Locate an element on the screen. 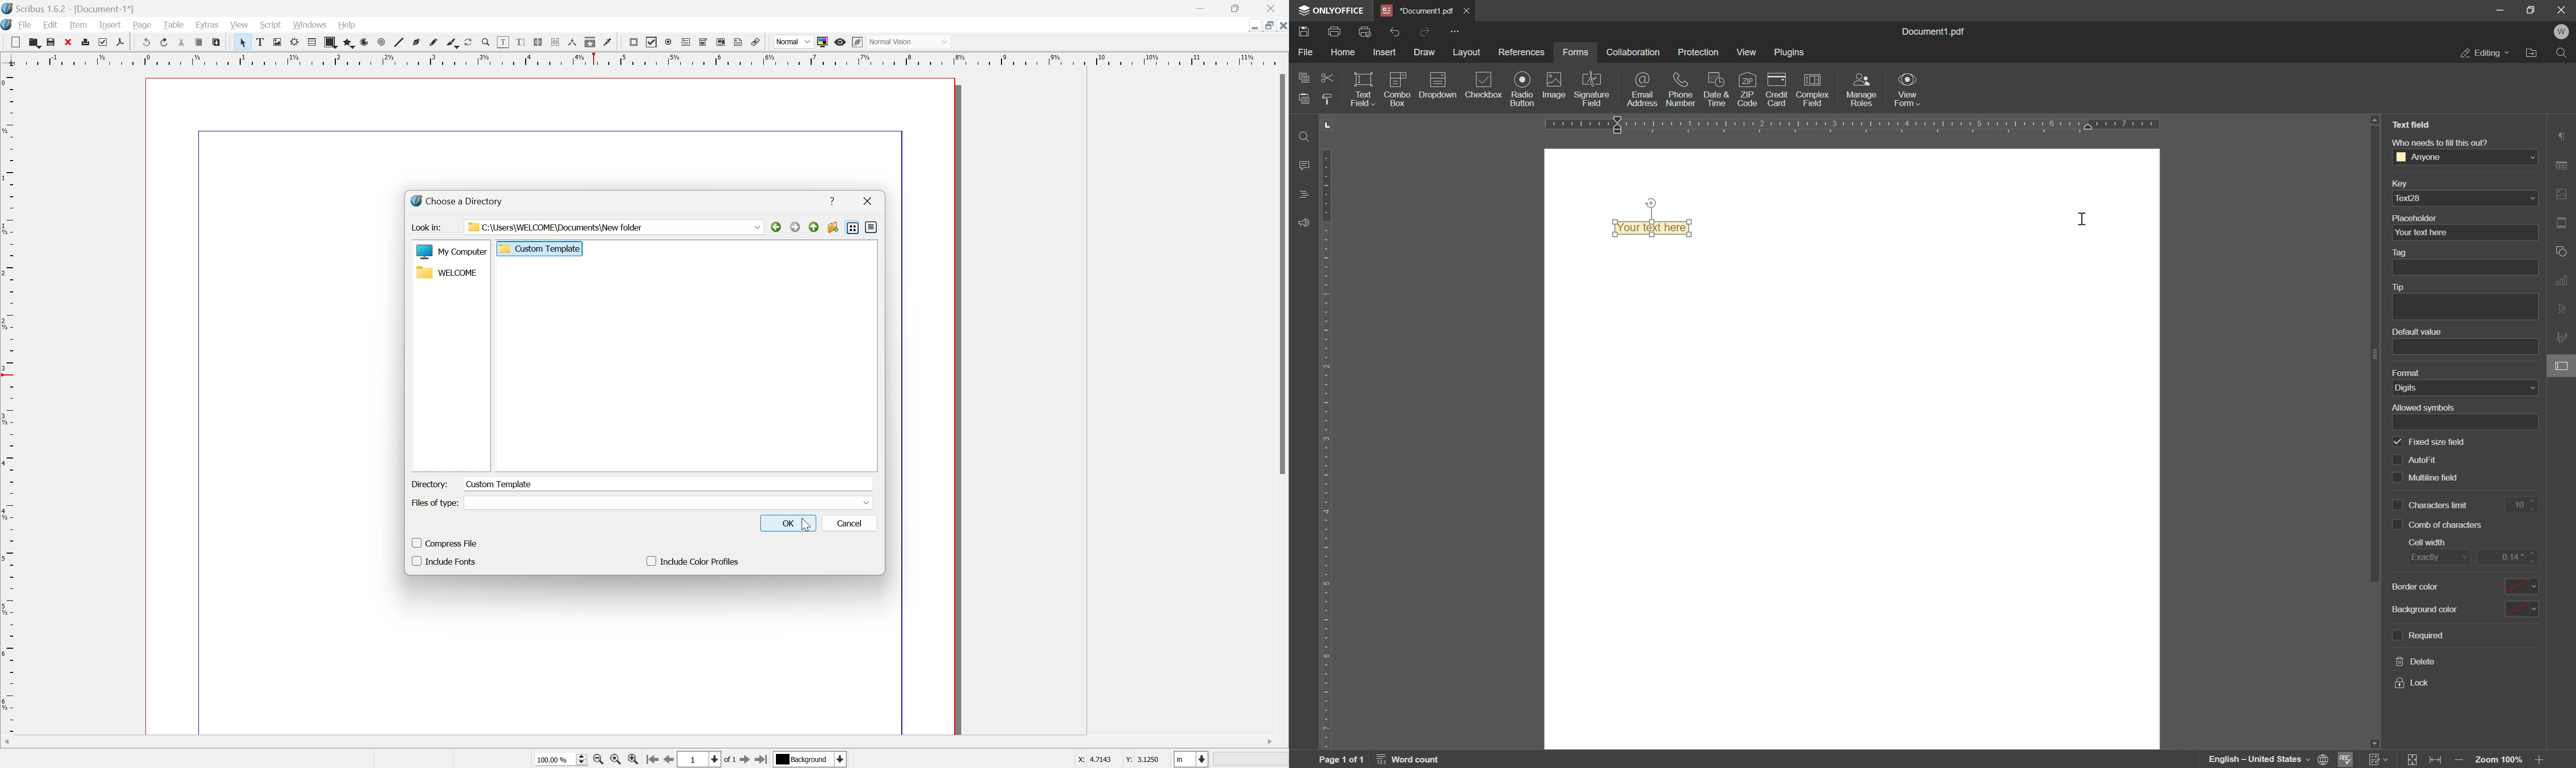  find is located at coordinates (1303, 134).